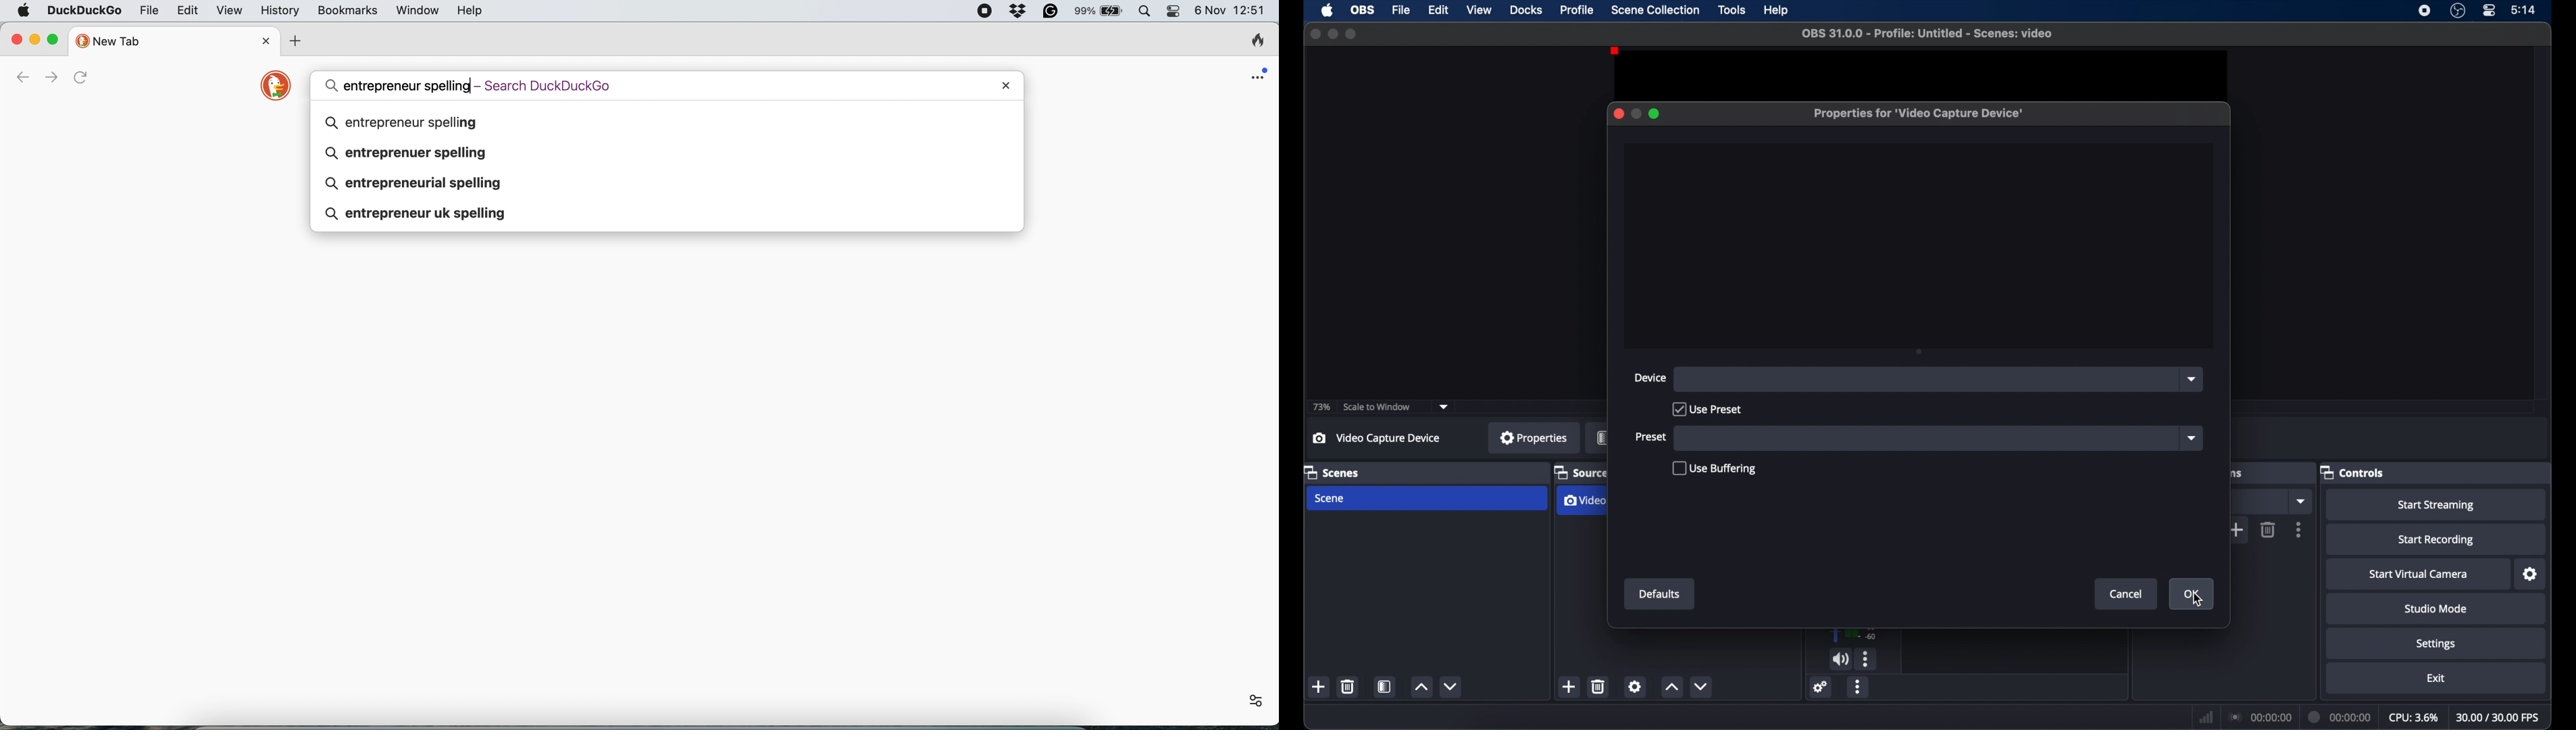  What do you see at coordinates (1655, 114) in the screenshot?
I see `maximize` at bounding box center [1655, 114].